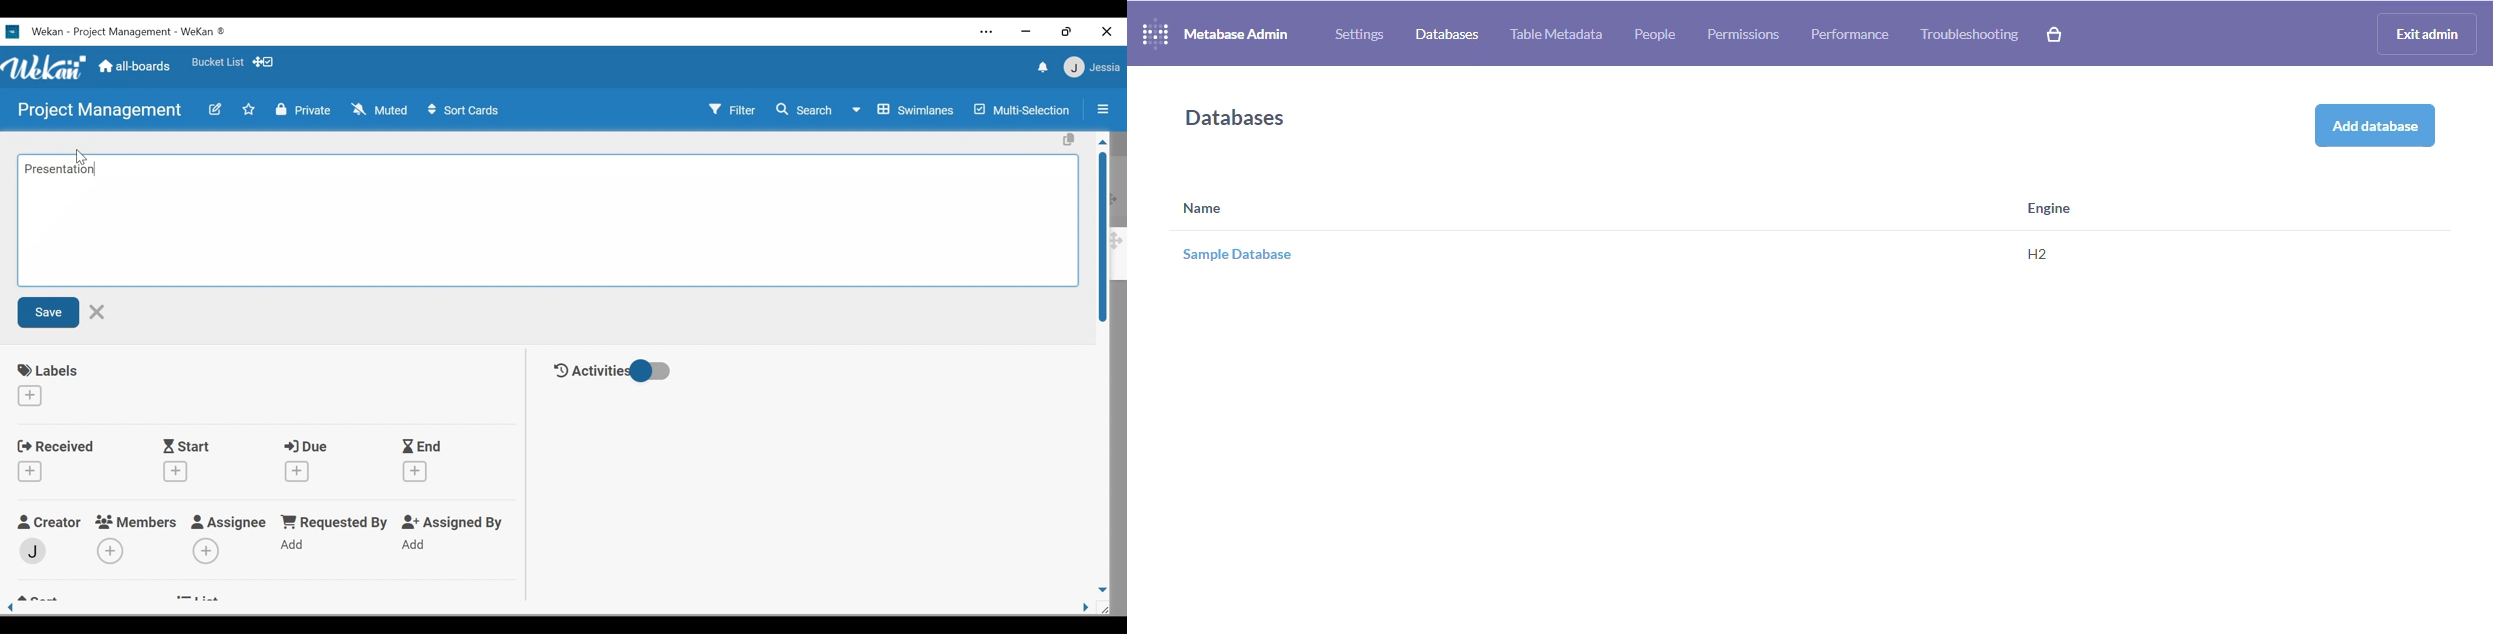 The width and height of the screenshot is (2520, 644). I want to click on metabase admin, so click(1236, 33).